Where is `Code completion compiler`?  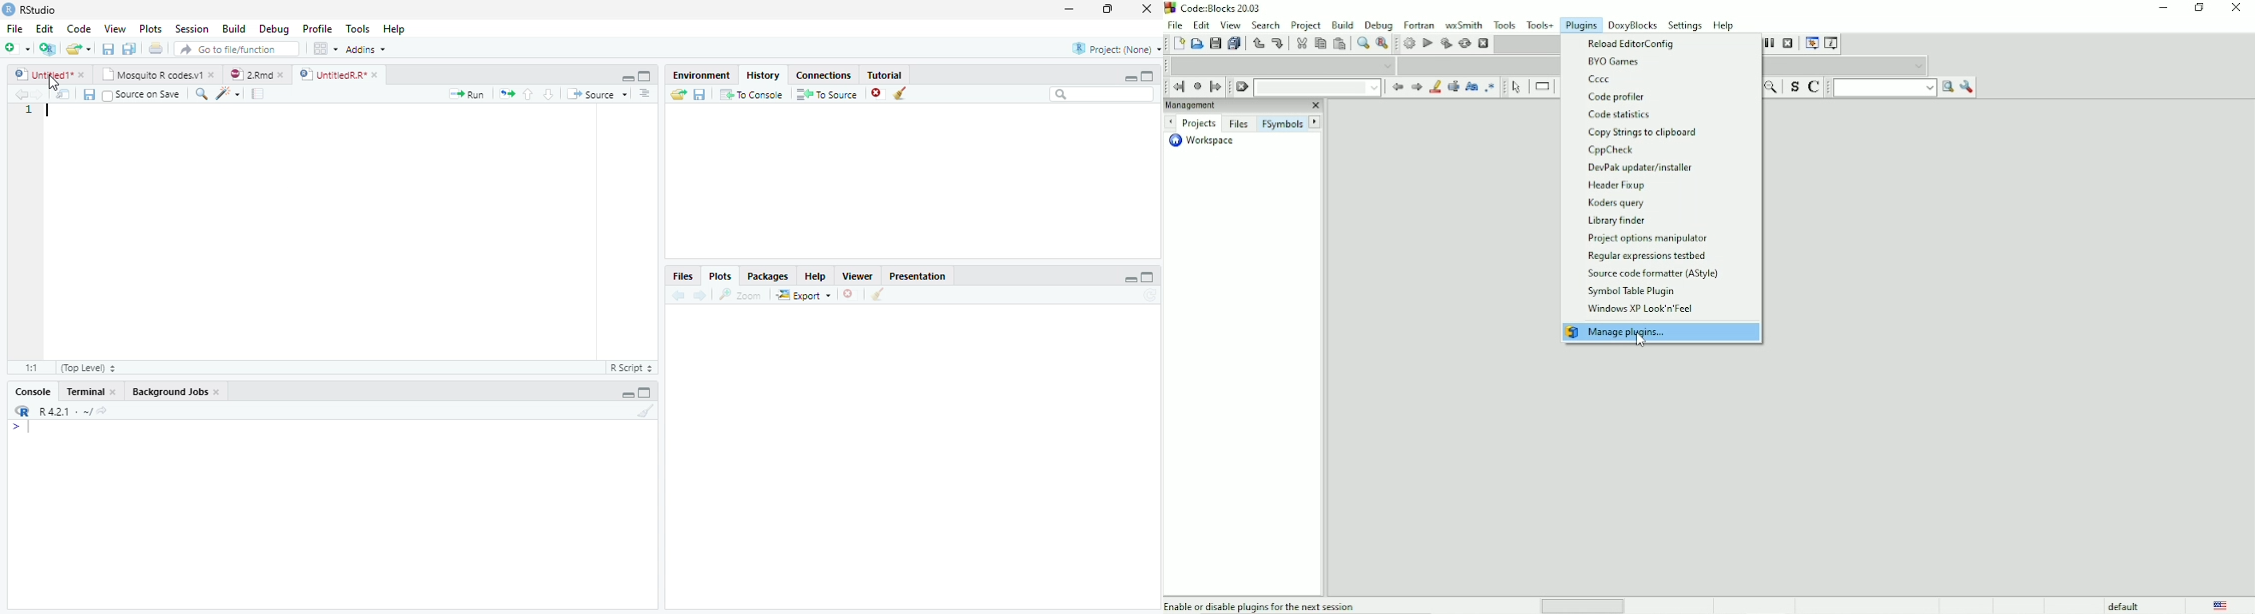
Code completion compiler is located at coordinates (1283, 65).